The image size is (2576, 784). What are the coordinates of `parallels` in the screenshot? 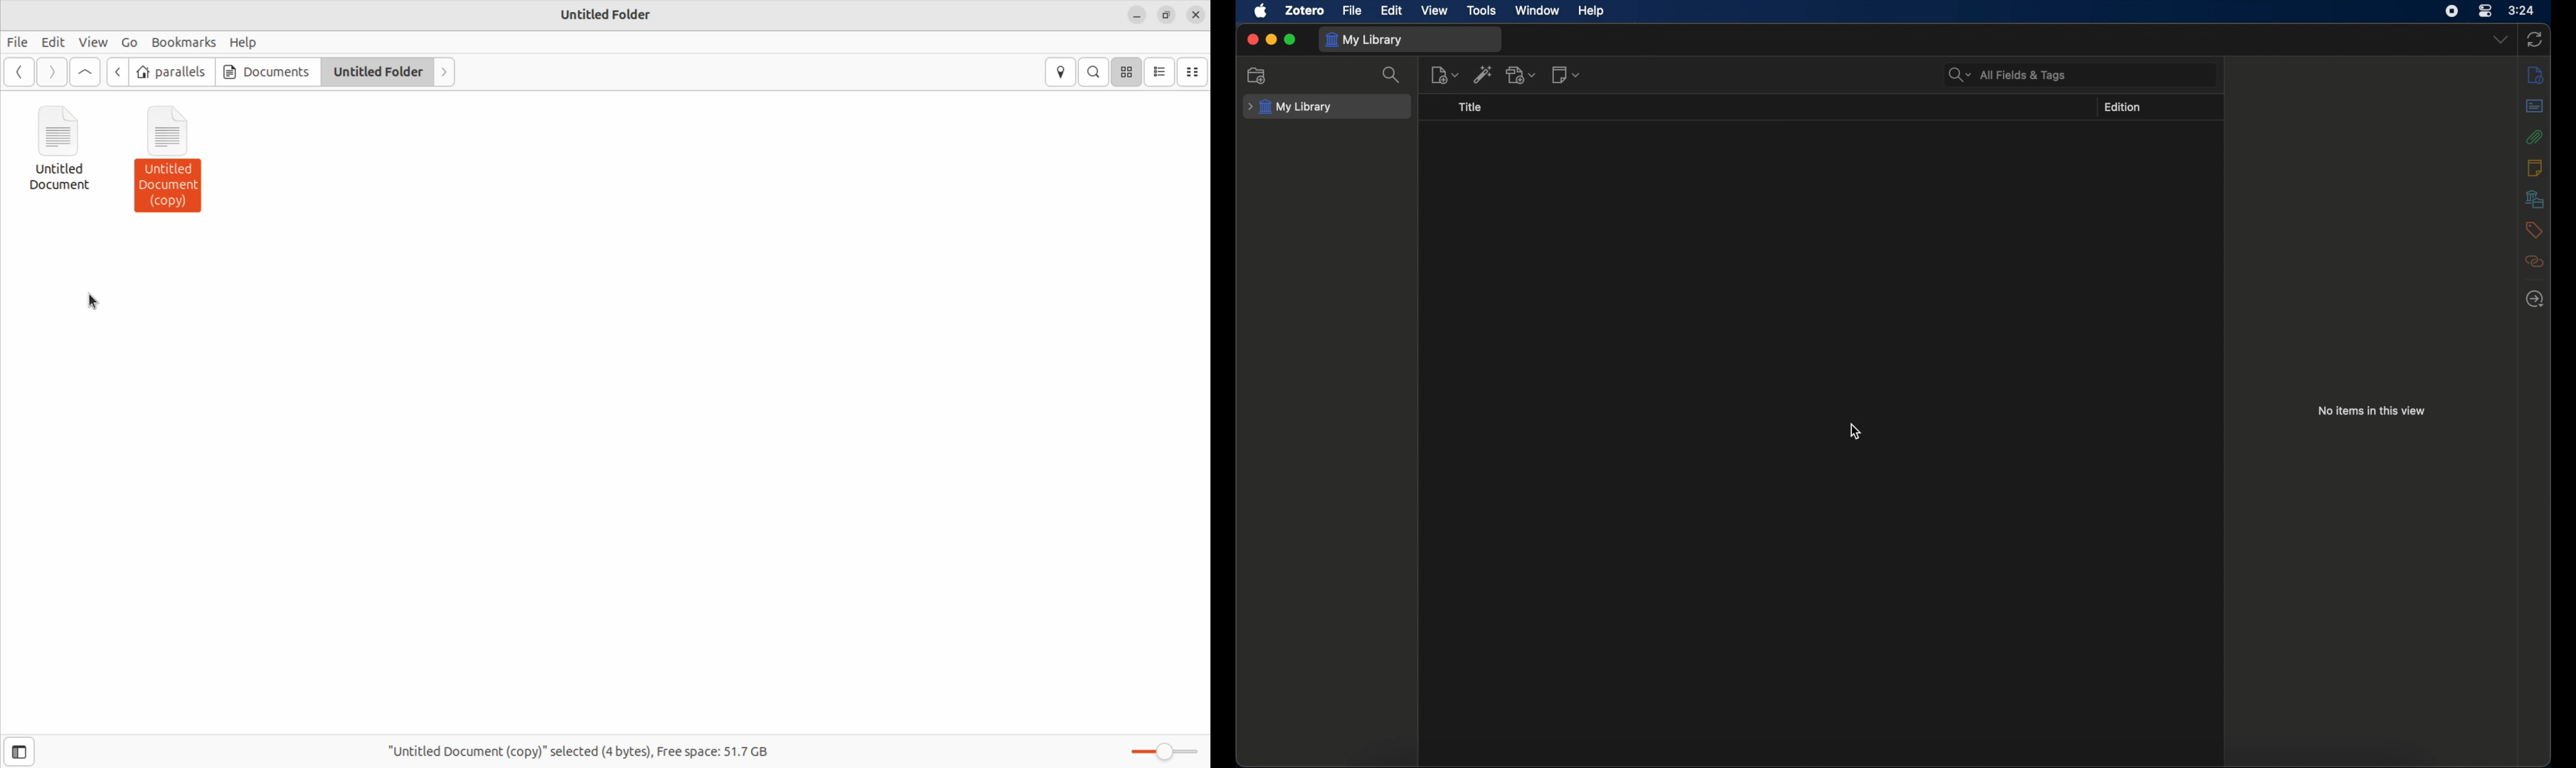 It's located at (173, 72).